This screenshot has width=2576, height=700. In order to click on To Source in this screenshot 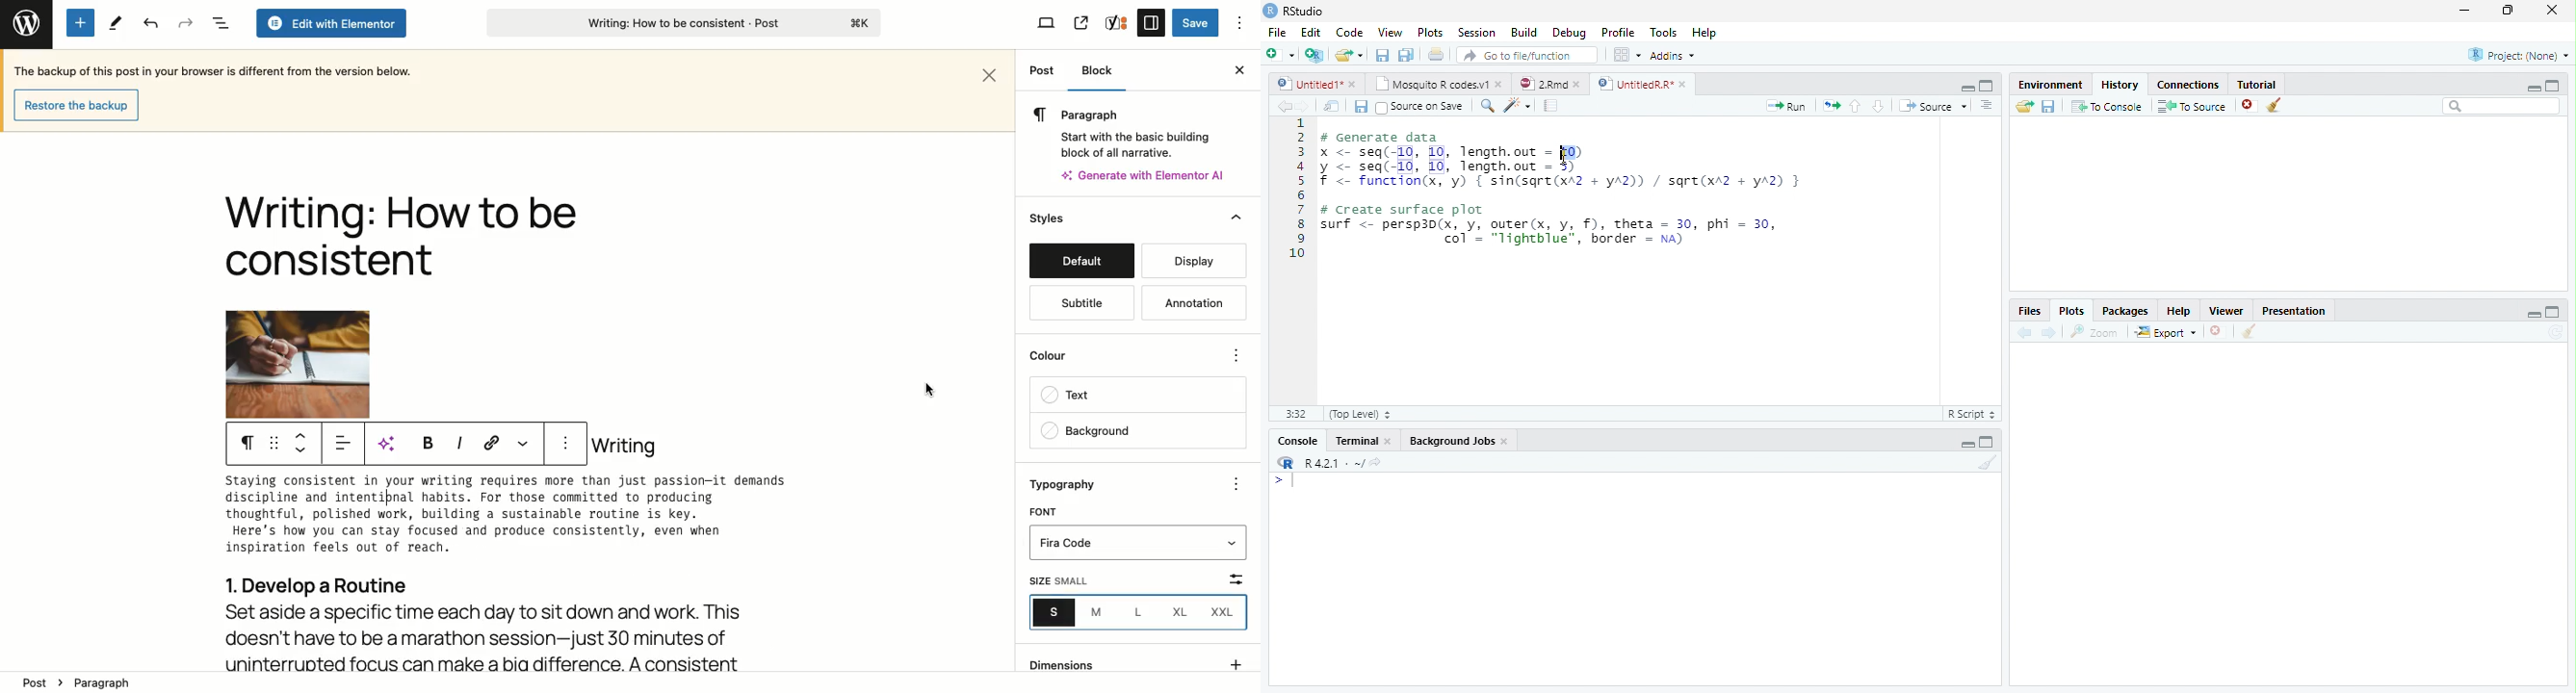, I will do `click(2191, 106)`.